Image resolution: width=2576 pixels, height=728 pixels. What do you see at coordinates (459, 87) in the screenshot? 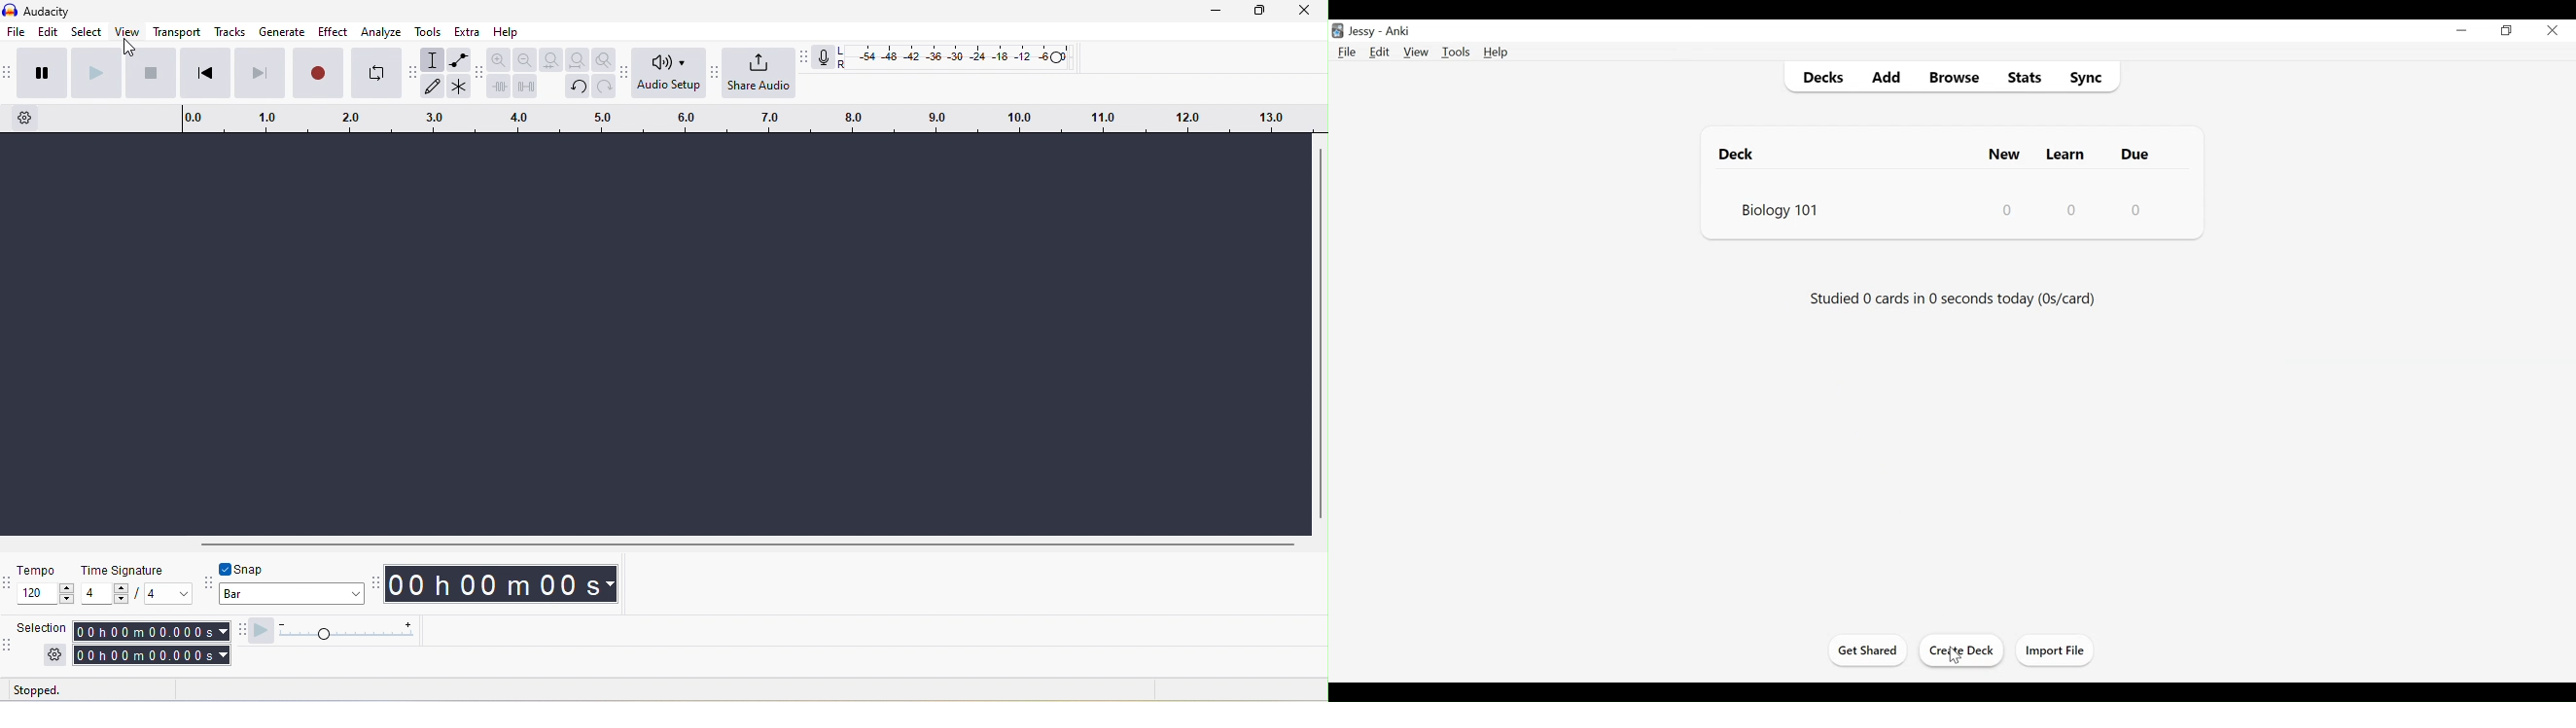
I see `multi-tool` at bounding box center [459, 87].